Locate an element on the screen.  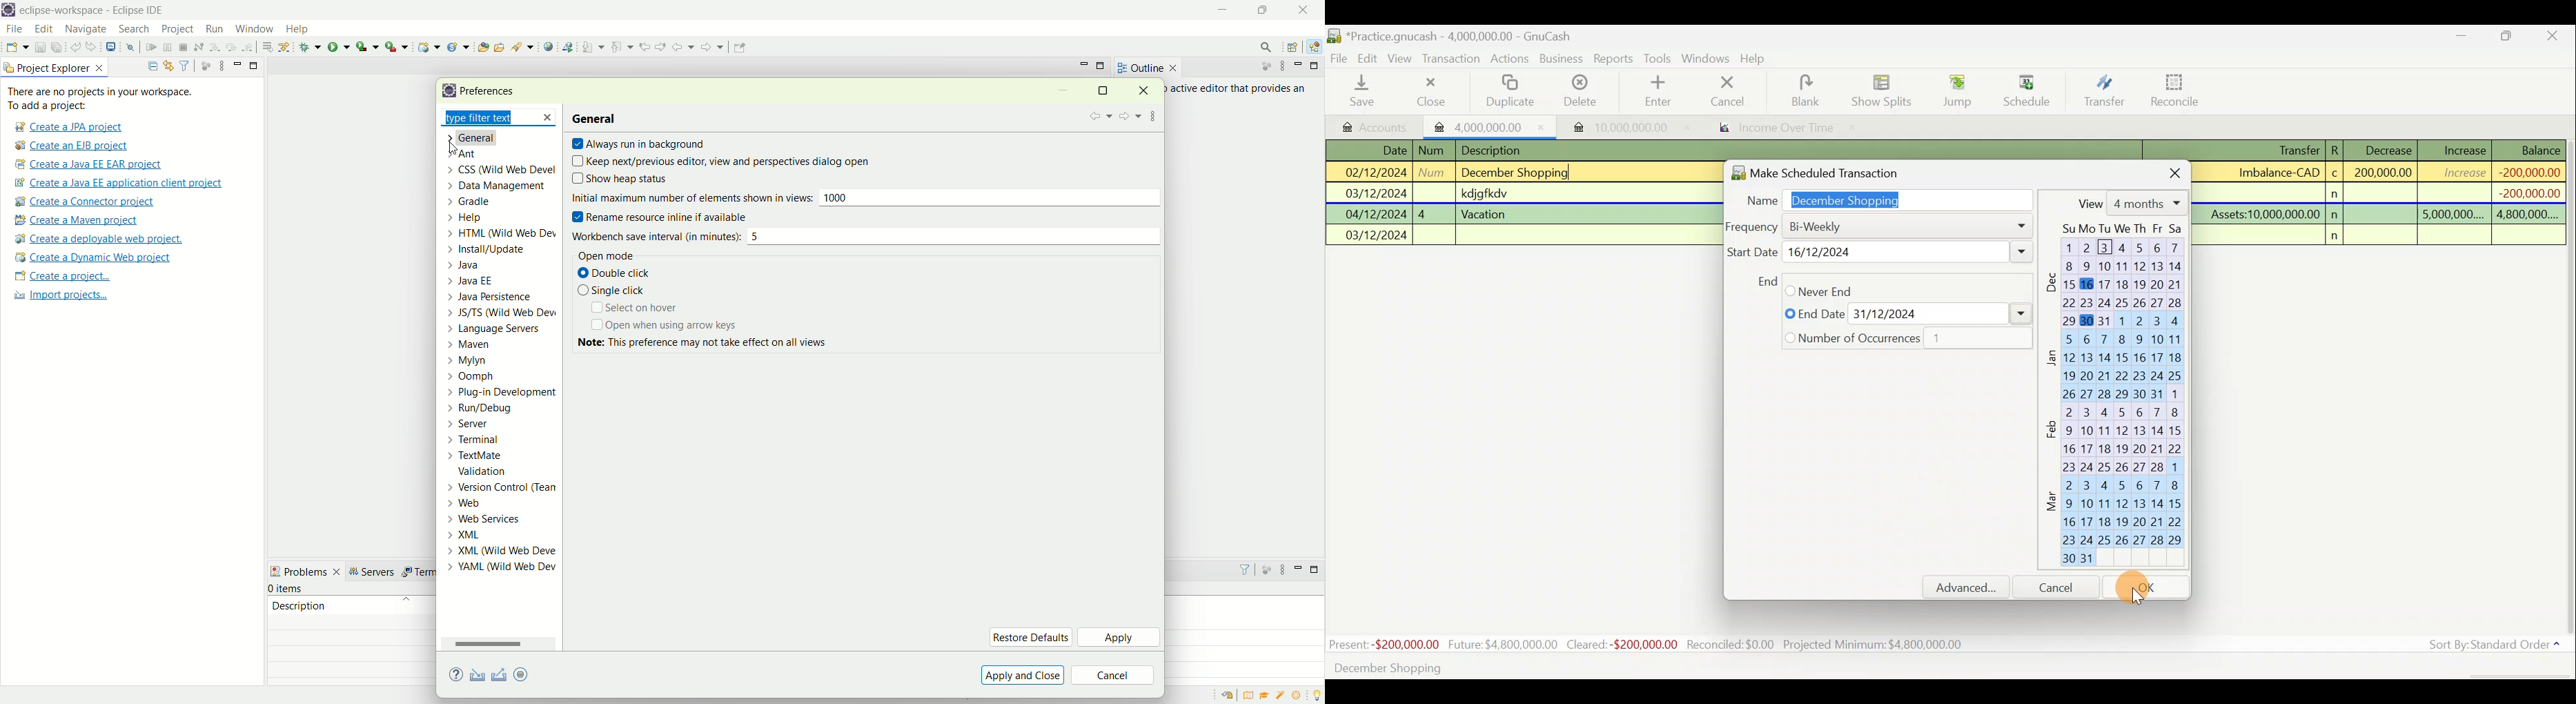
double click is located at coordinates (616, 275).